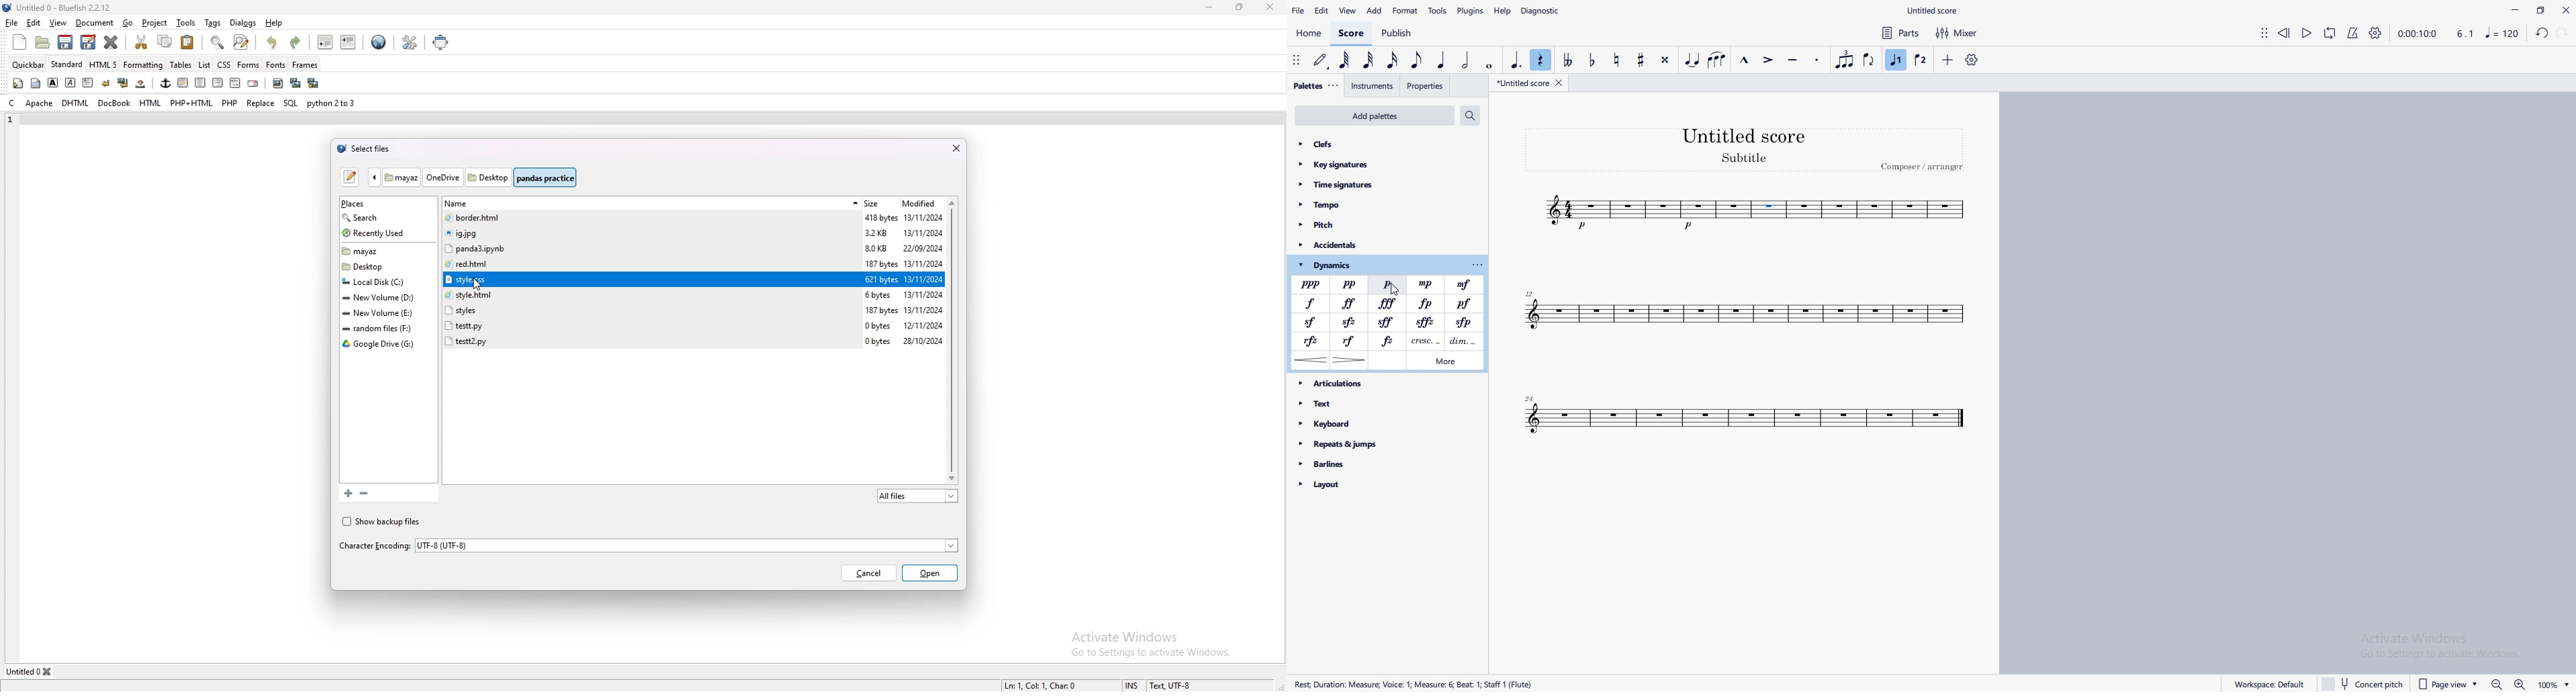 The width and height of the screenshot is (2576, 700). I want to click on toggle double flat, so click(1570, 59).